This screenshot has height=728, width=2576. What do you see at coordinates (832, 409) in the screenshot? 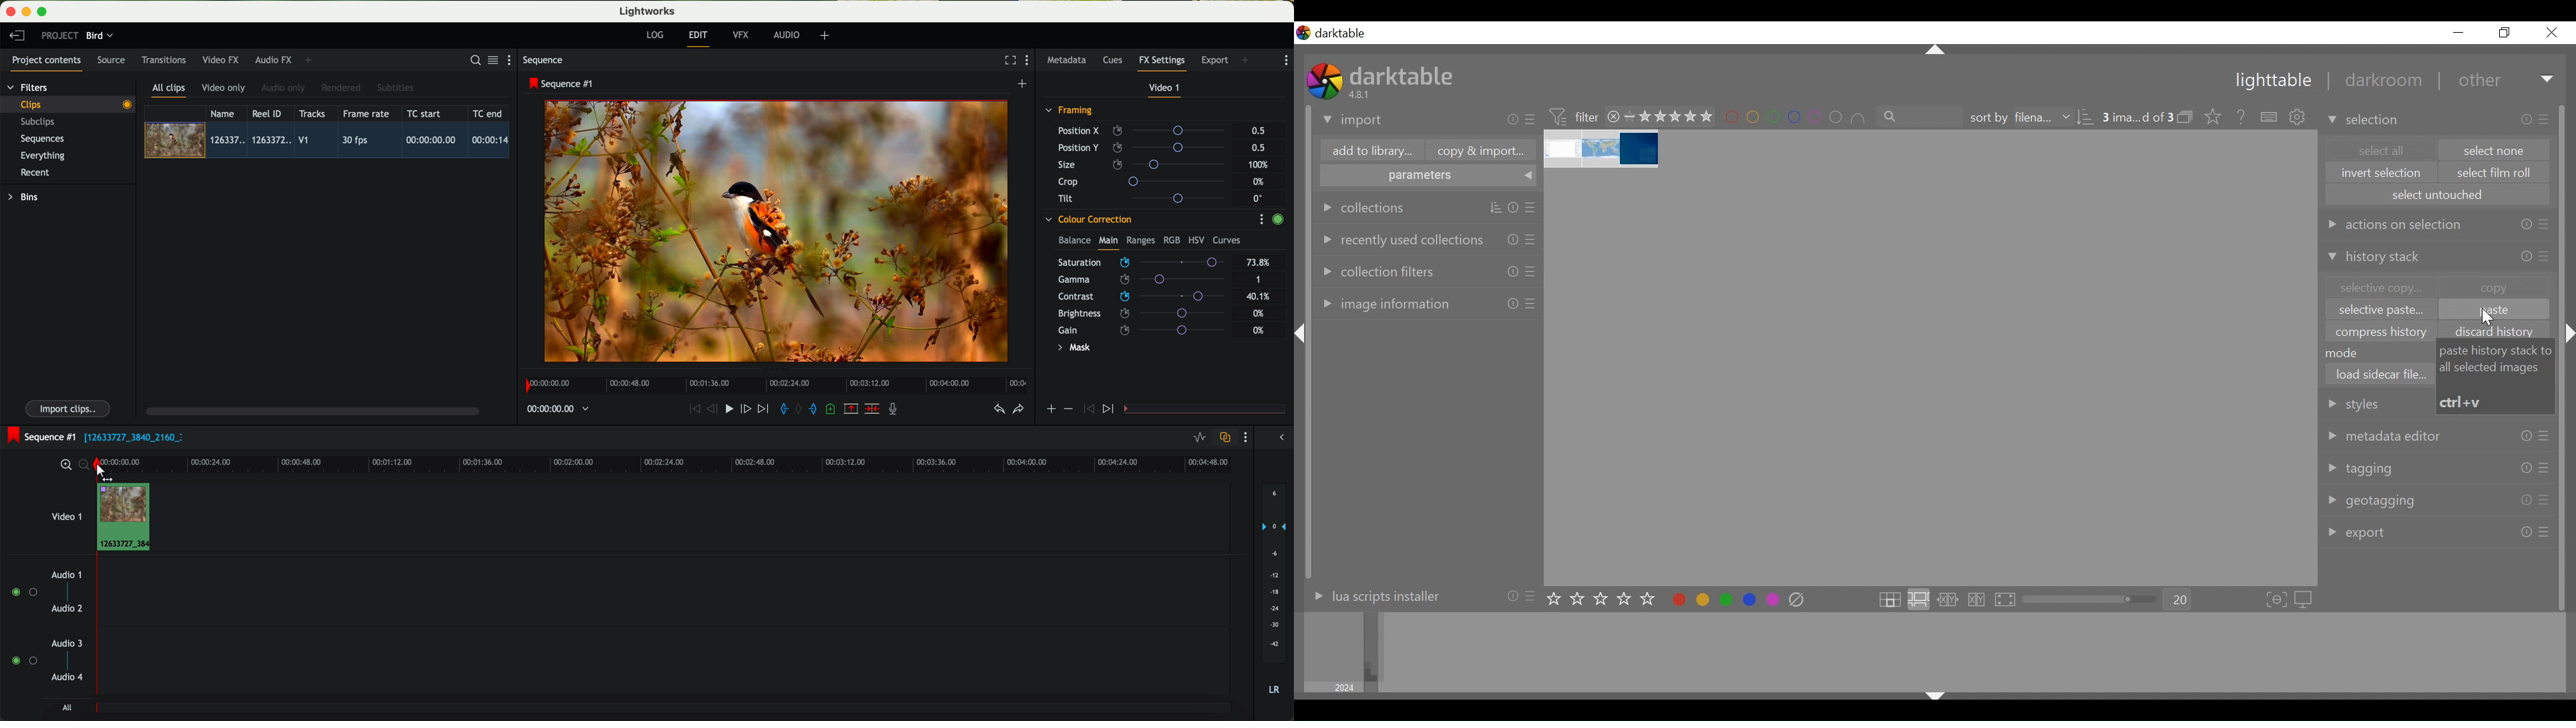
I see `add a cue at the current position` at bounding box center [832, 409].